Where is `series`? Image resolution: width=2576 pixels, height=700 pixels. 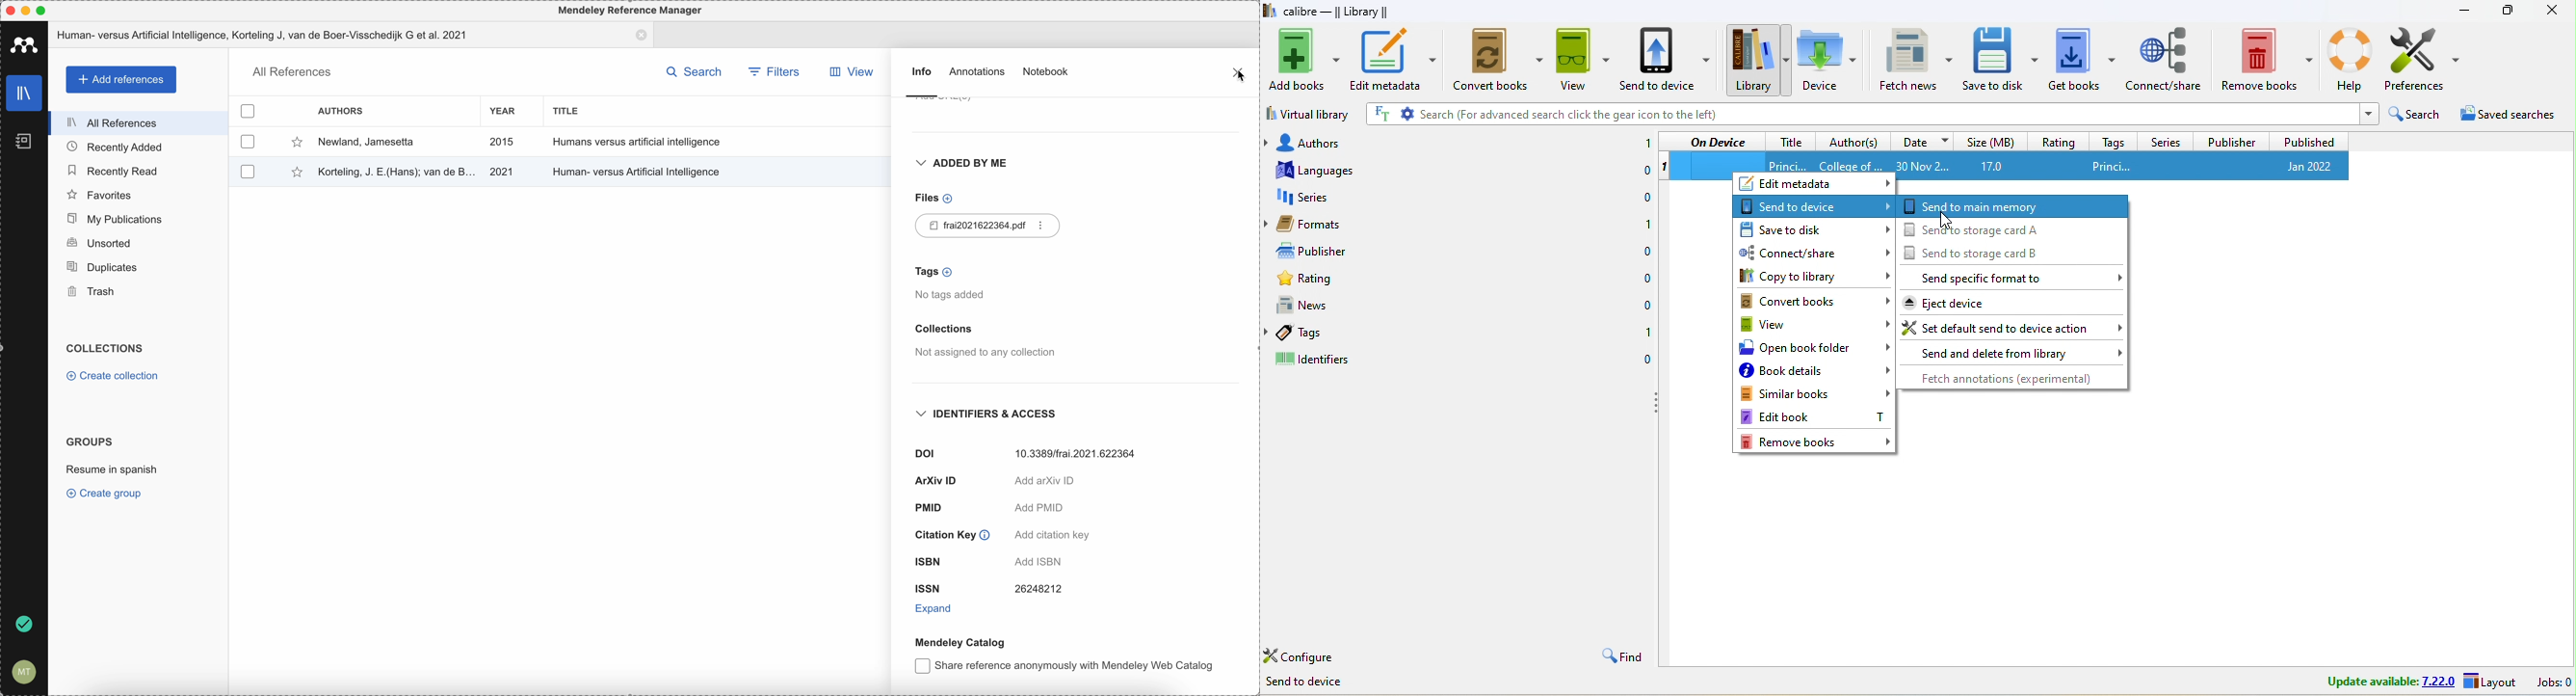
series is located at coordinates (2164, 140).